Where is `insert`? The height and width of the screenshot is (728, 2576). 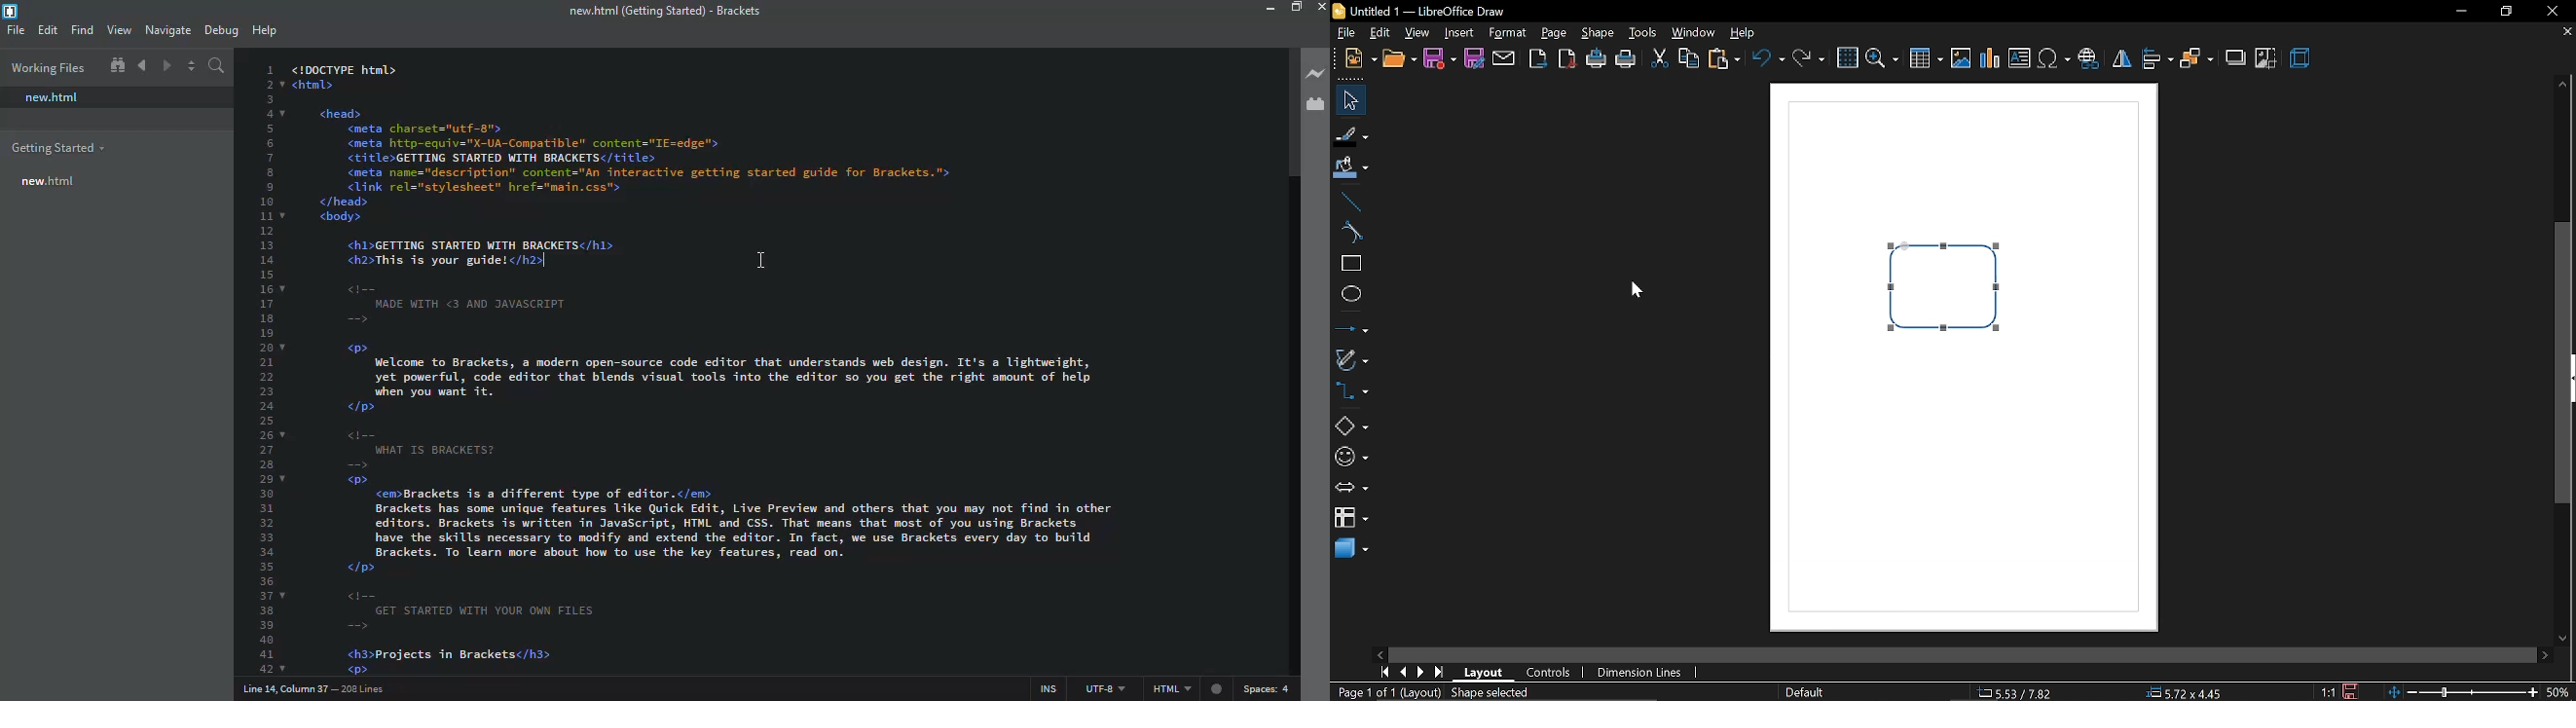
insert is located at coordinates (1459, 32).